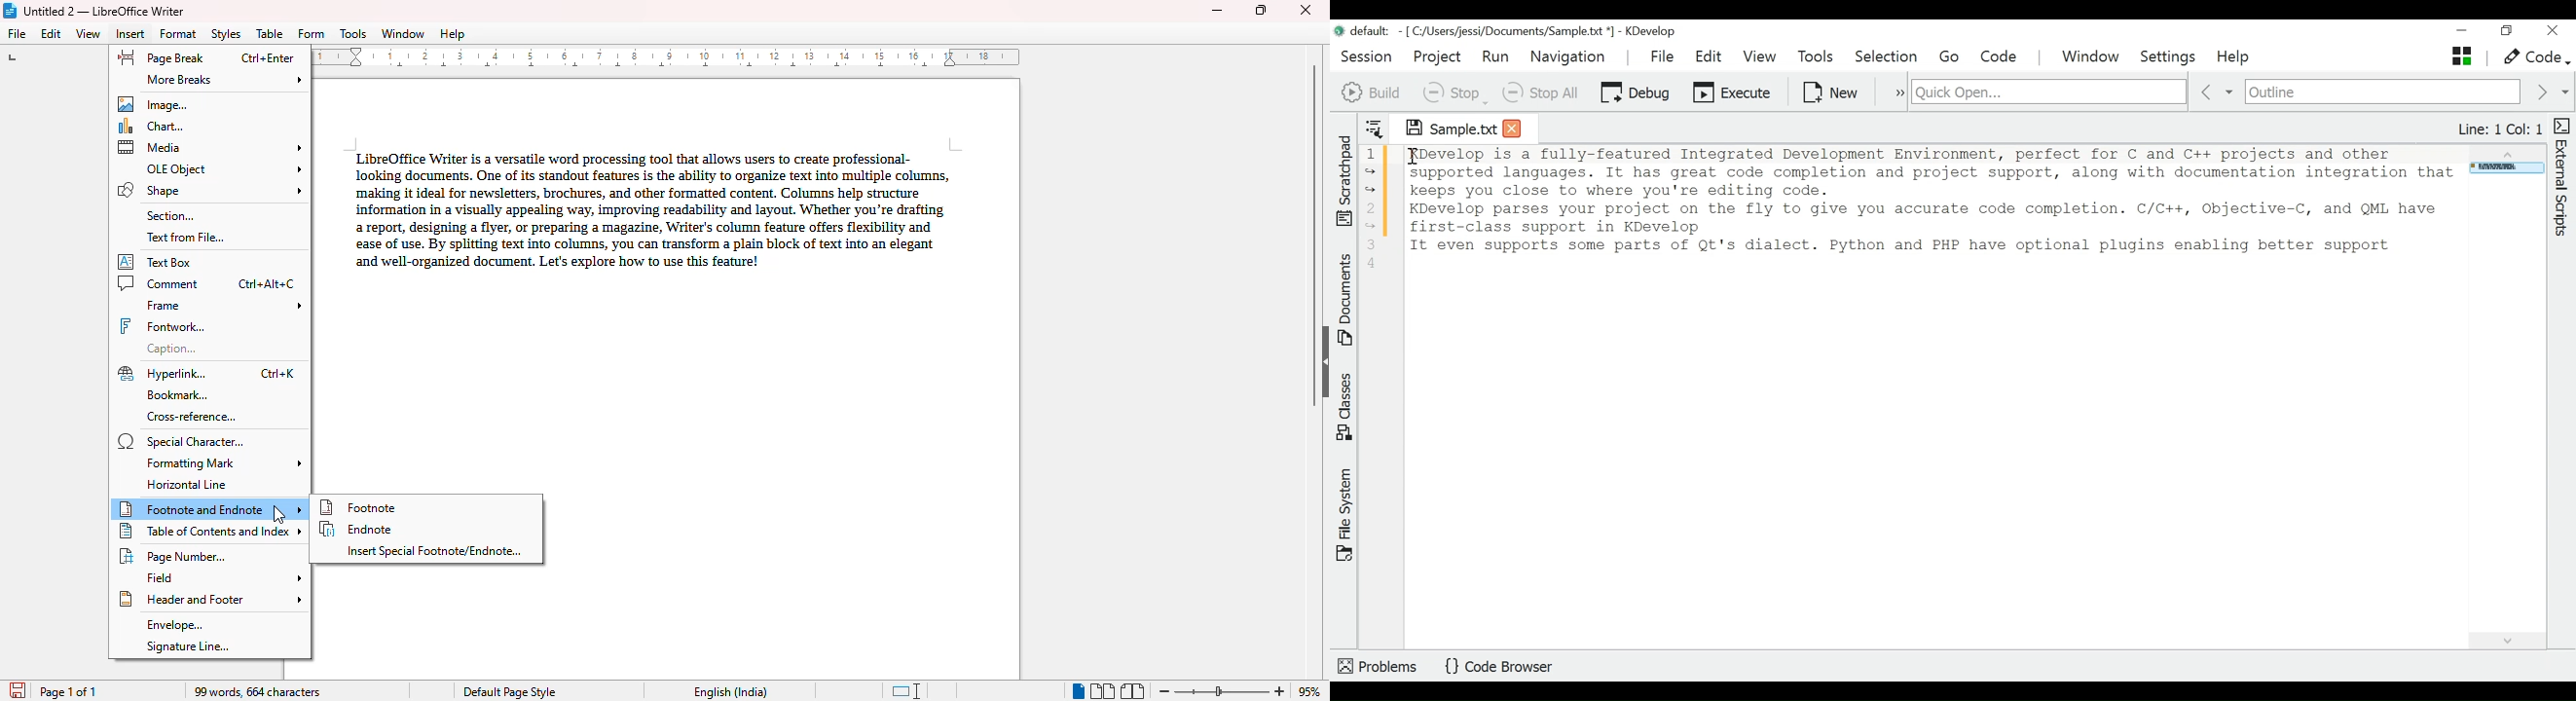  What do you see at coordinates (18, 33) in the screenshot?
I see `file` at bounding box center [18, 33].